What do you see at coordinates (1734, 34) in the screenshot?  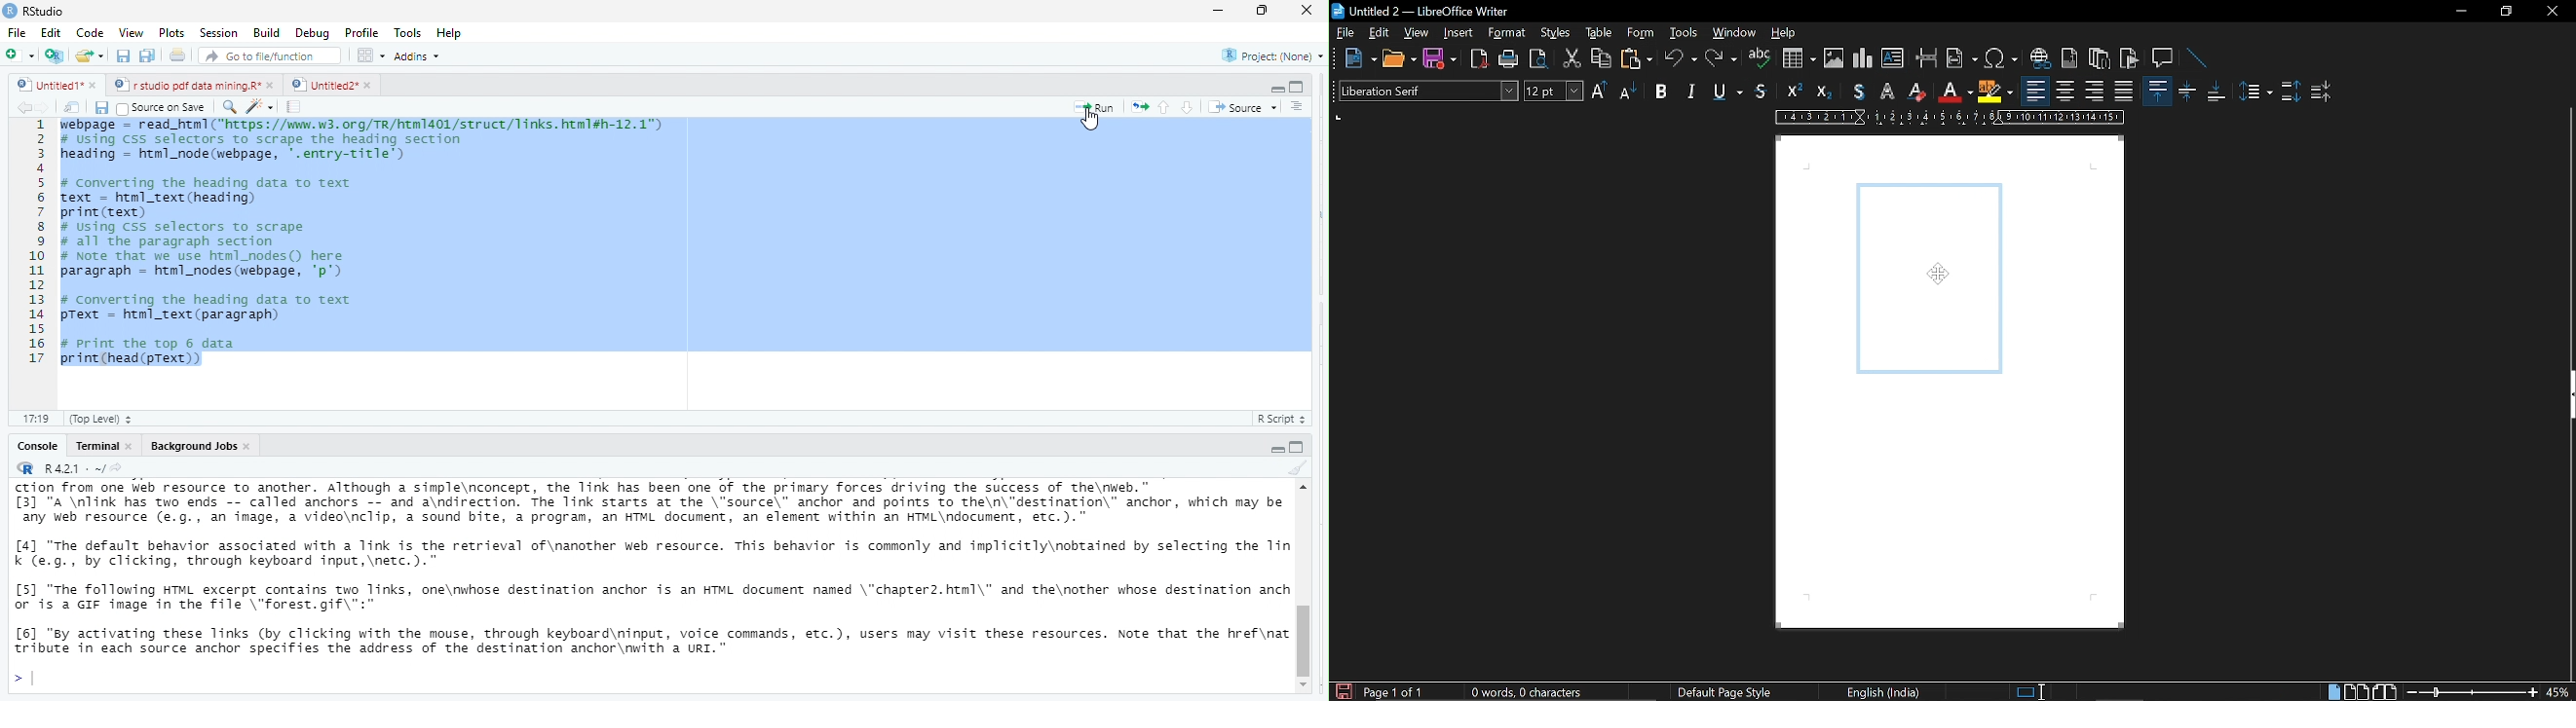 I see `windows` at bounding box center [1734, 34].